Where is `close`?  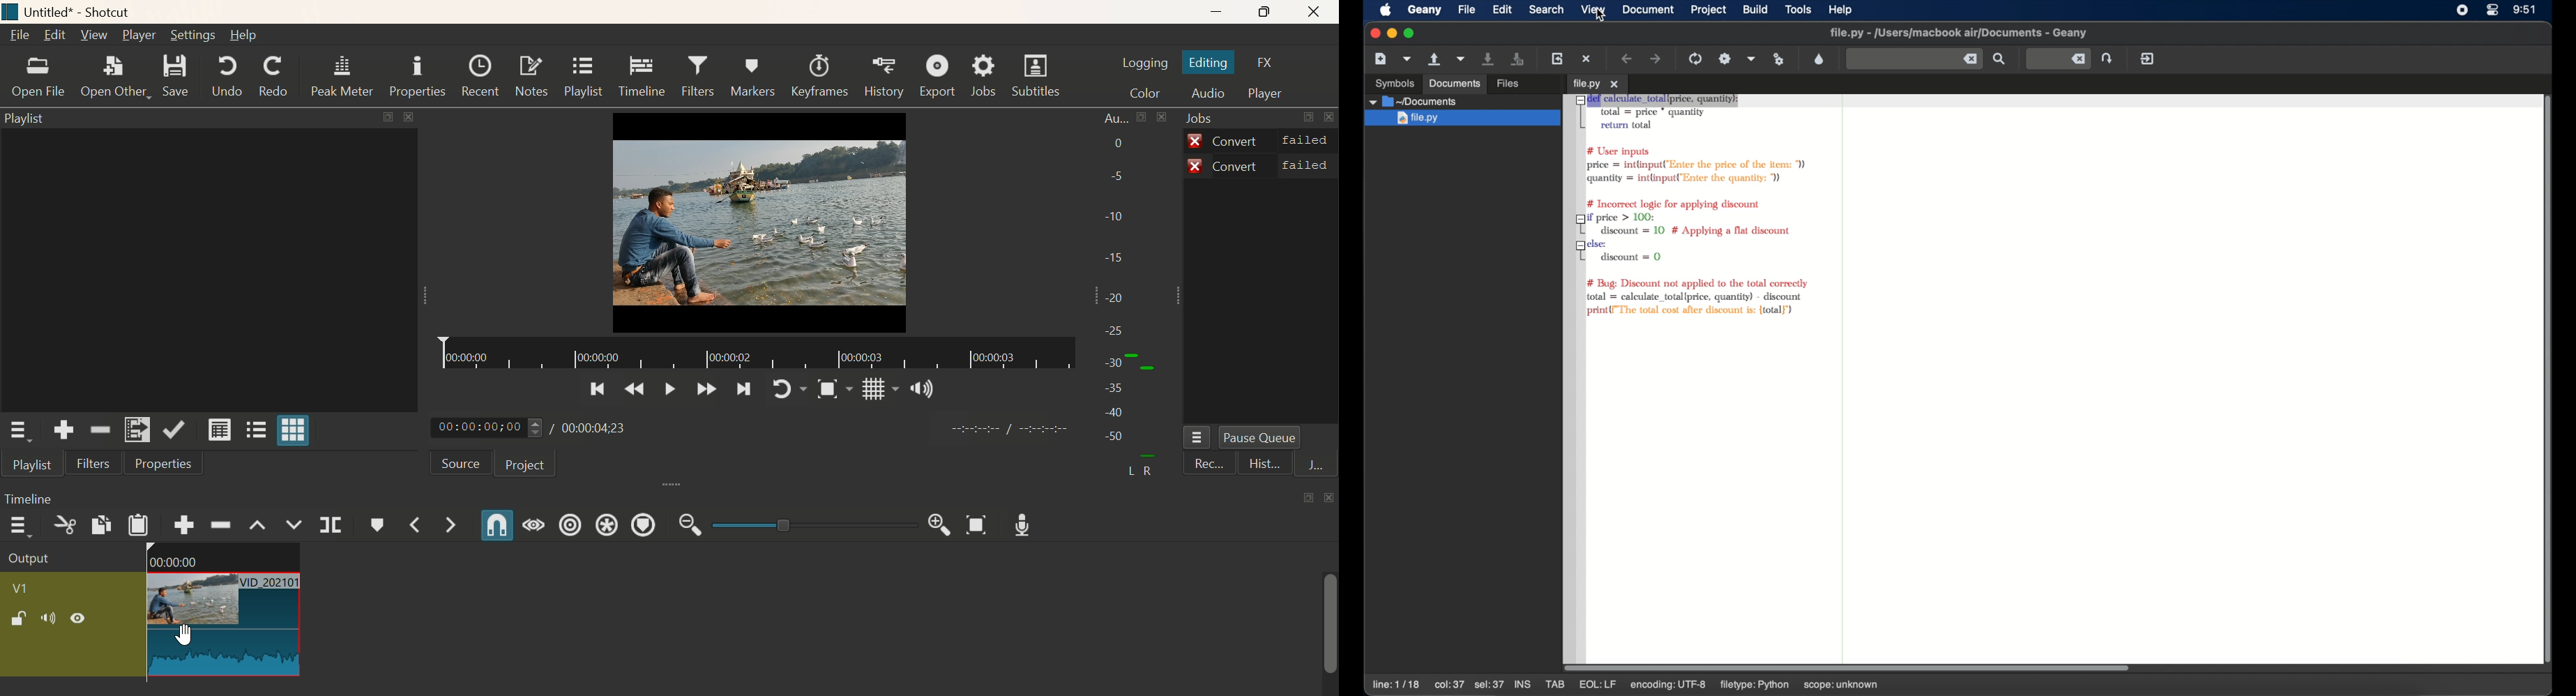 close is located at coordinates (1328, 497).